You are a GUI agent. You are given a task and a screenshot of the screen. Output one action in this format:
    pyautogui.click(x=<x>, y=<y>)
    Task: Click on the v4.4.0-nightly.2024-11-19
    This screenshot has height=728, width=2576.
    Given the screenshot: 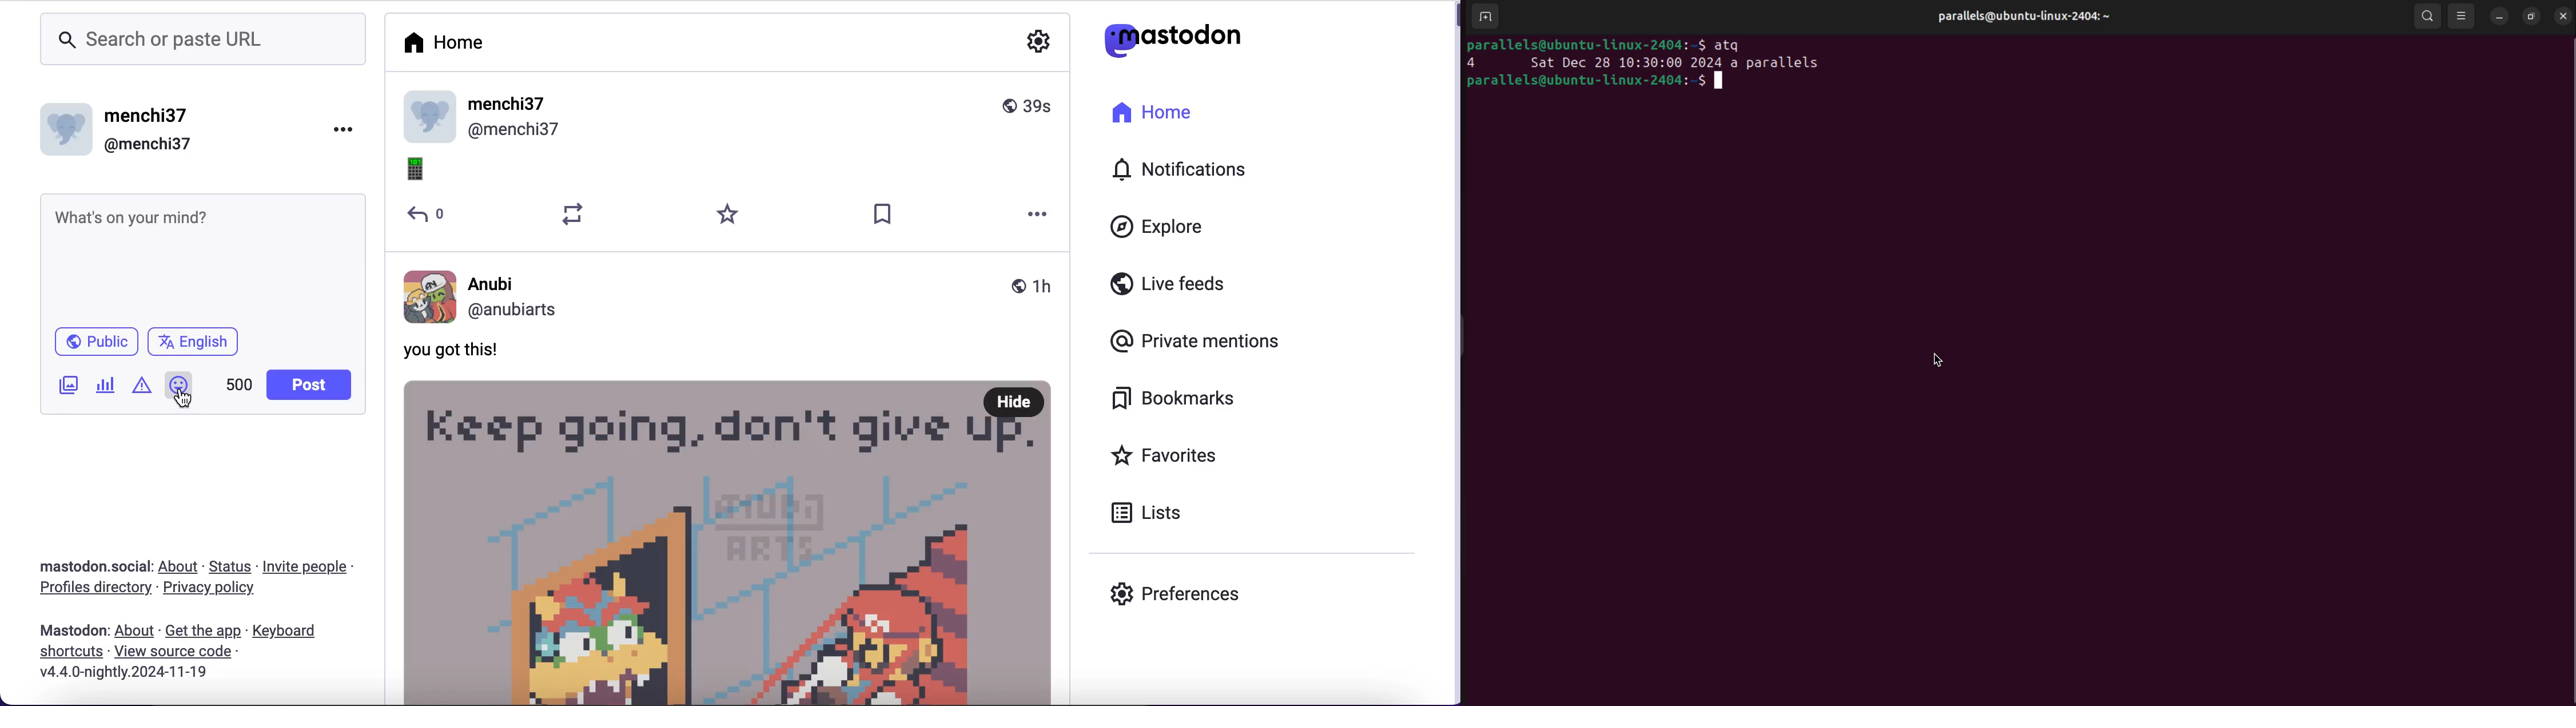 What is the action you would take?
    pyautogui.click(x=123, y=675)
    